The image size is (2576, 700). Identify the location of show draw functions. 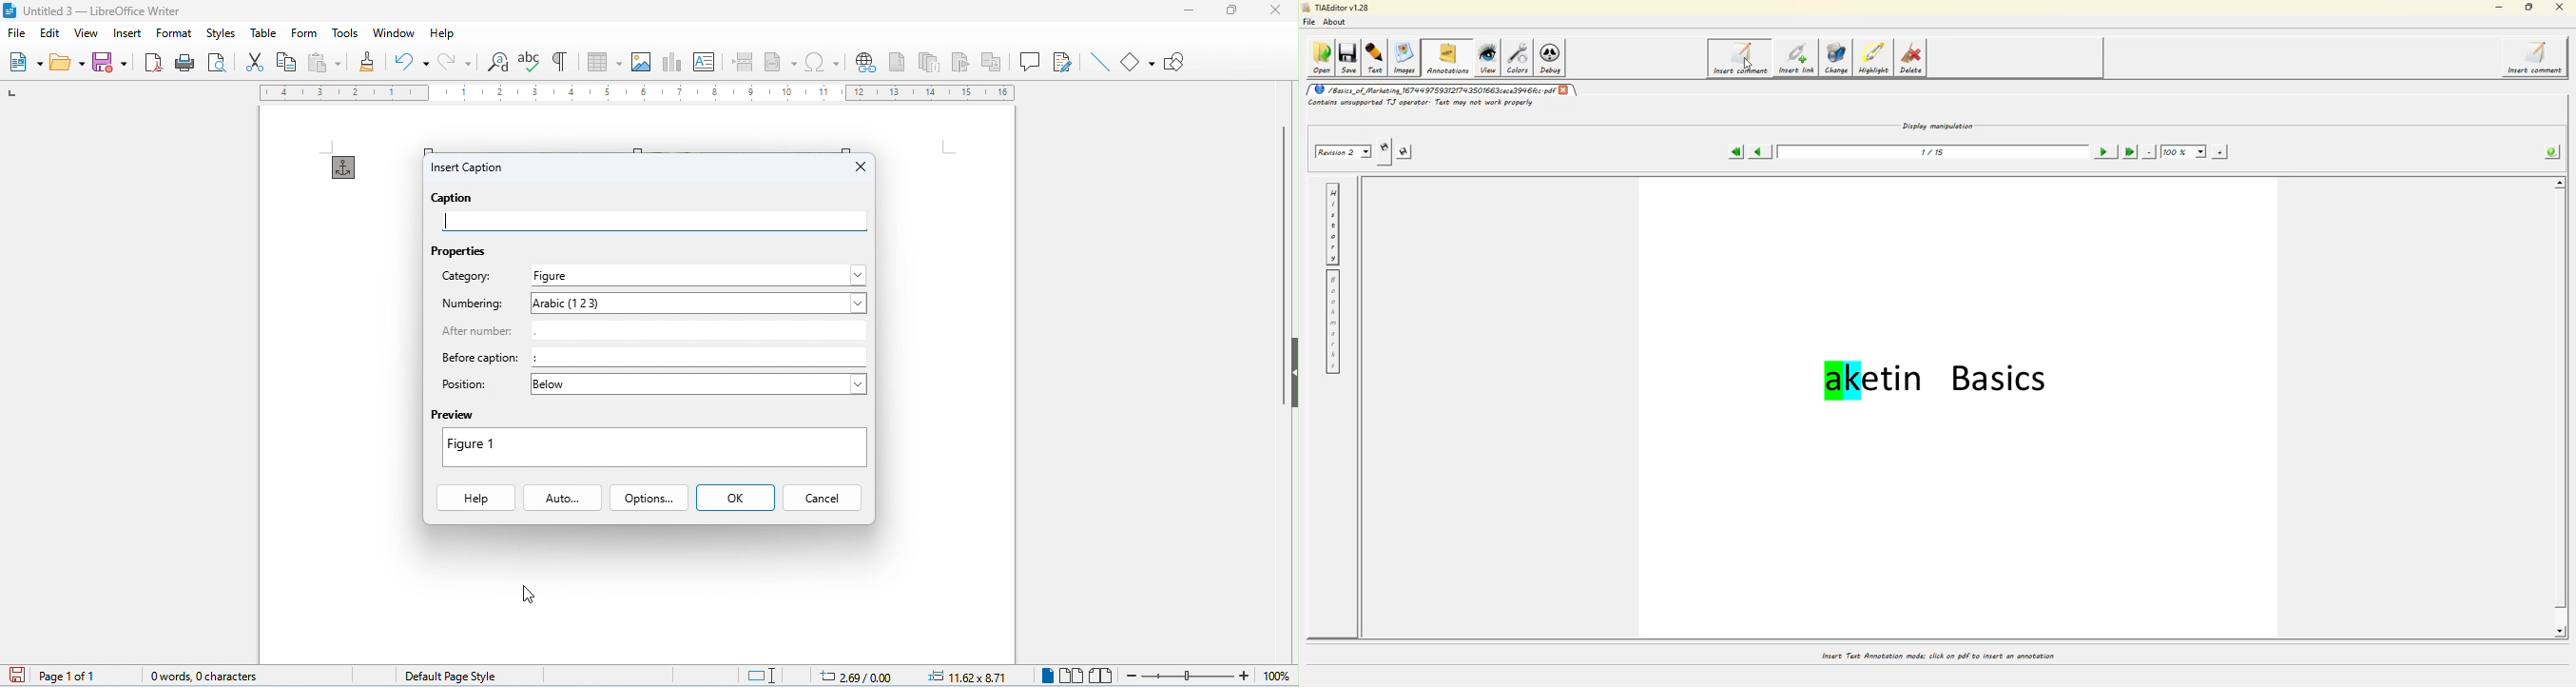
(1176, 62).